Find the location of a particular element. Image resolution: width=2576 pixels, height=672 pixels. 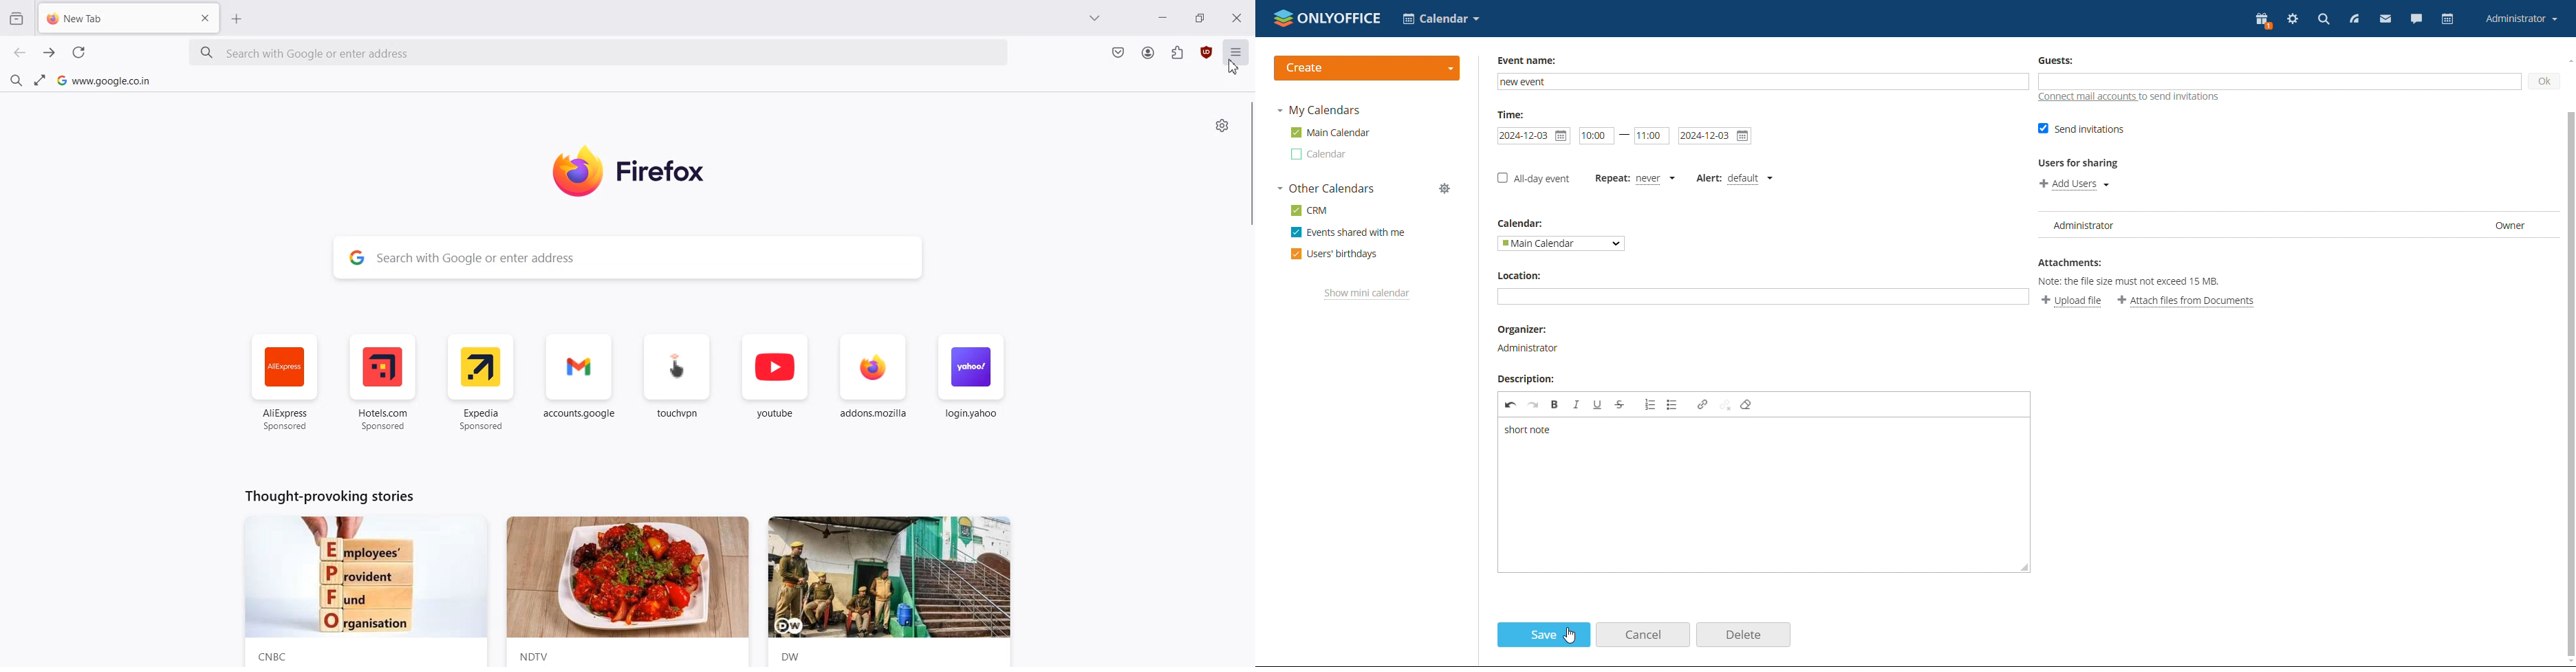

user list is located at coordinates (2299, 225).